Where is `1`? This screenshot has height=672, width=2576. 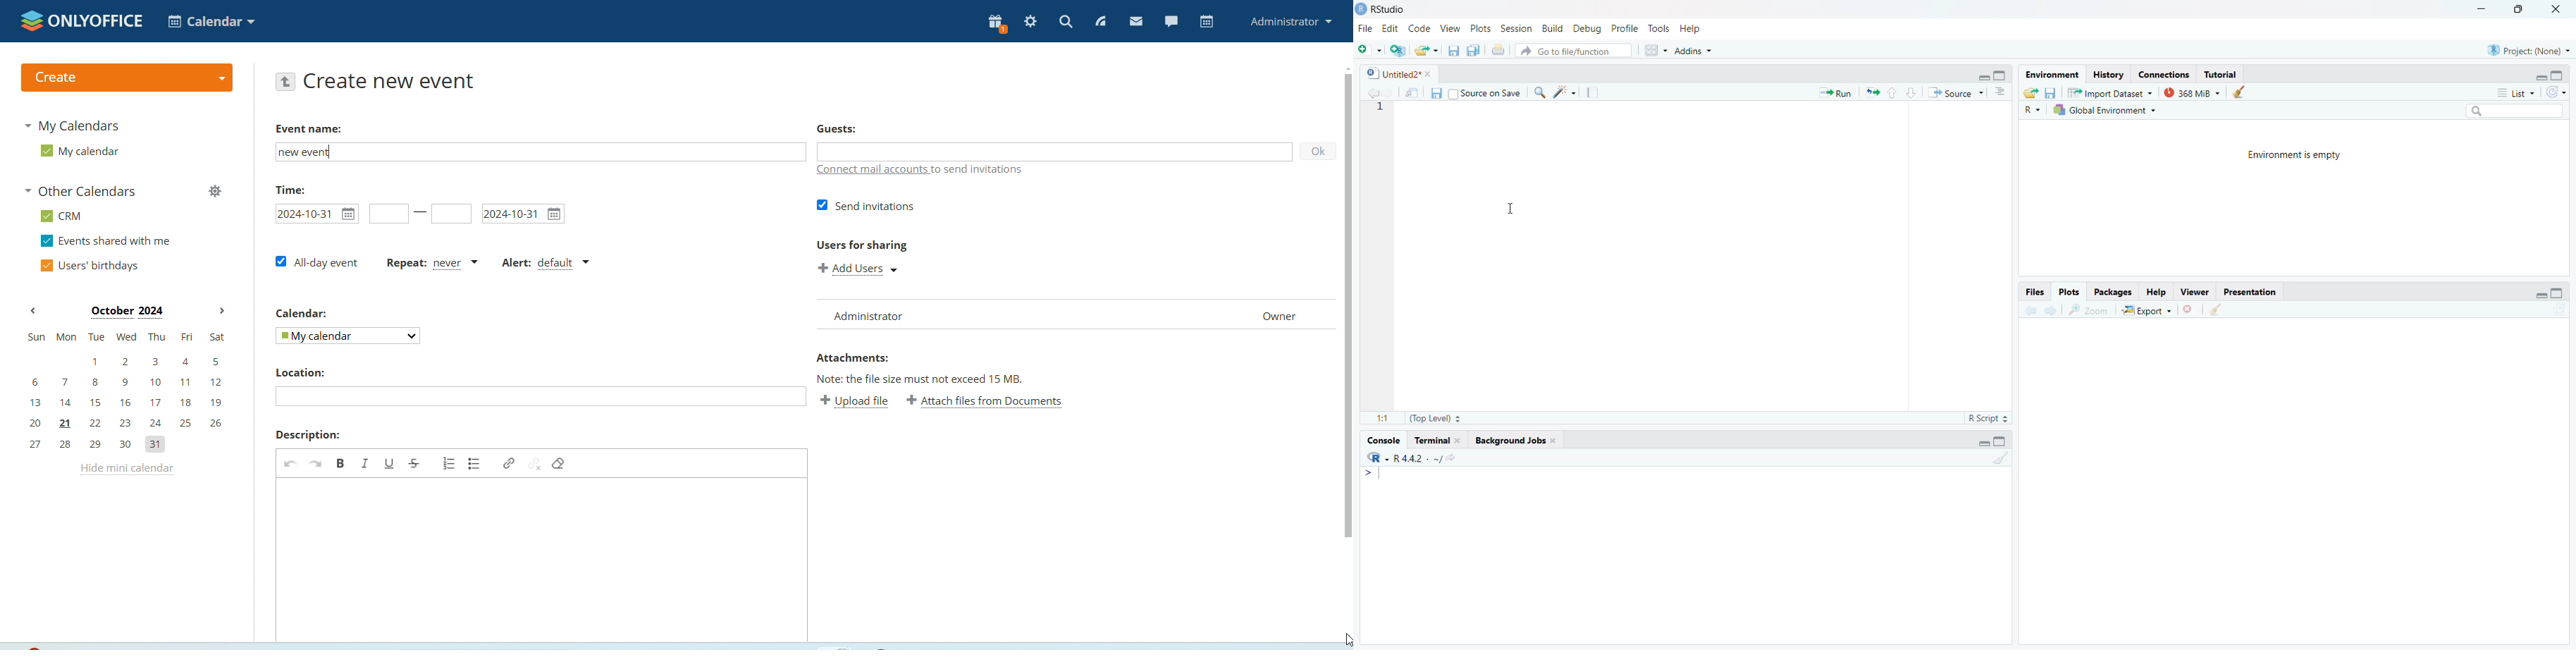
1 is located at coordinates (1386, 112).